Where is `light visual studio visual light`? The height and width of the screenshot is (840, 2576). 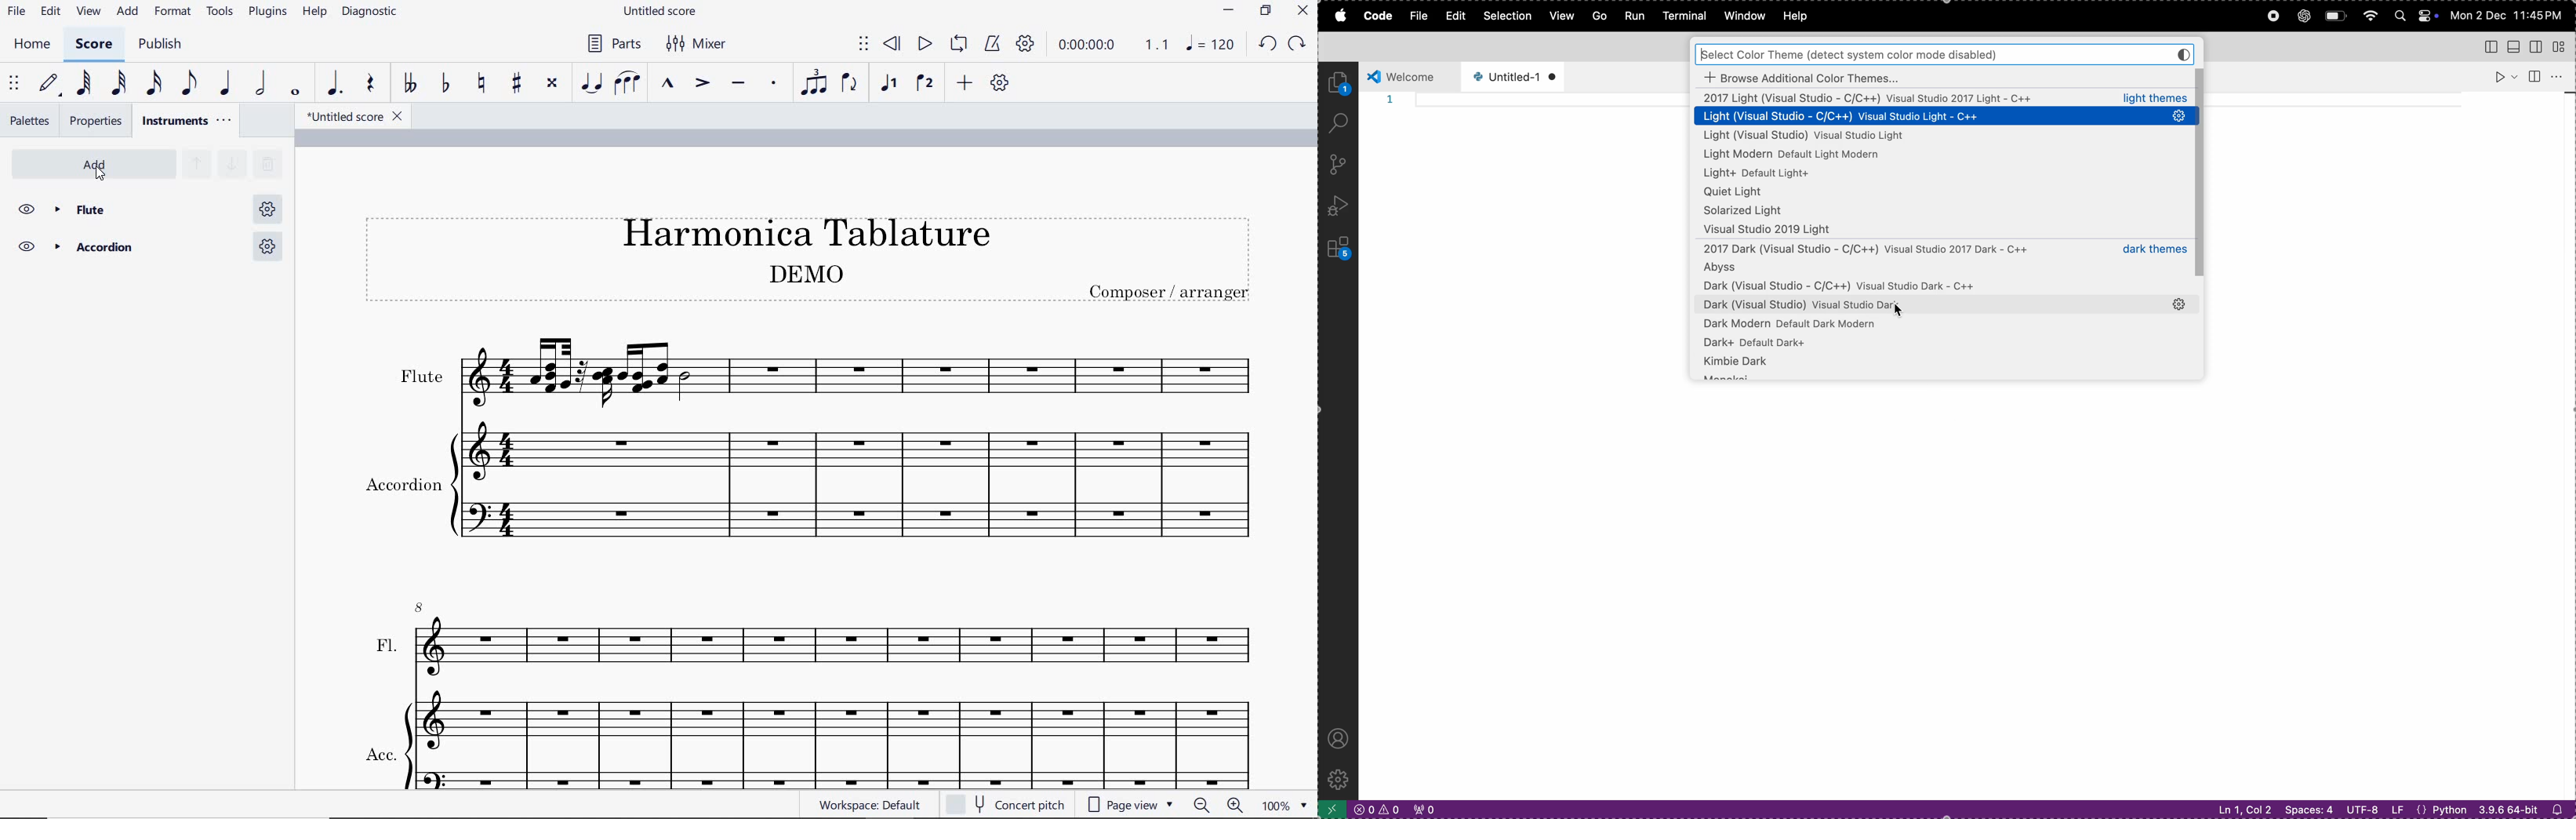 light visual studio visual light is located at coordinates (1888, 136).